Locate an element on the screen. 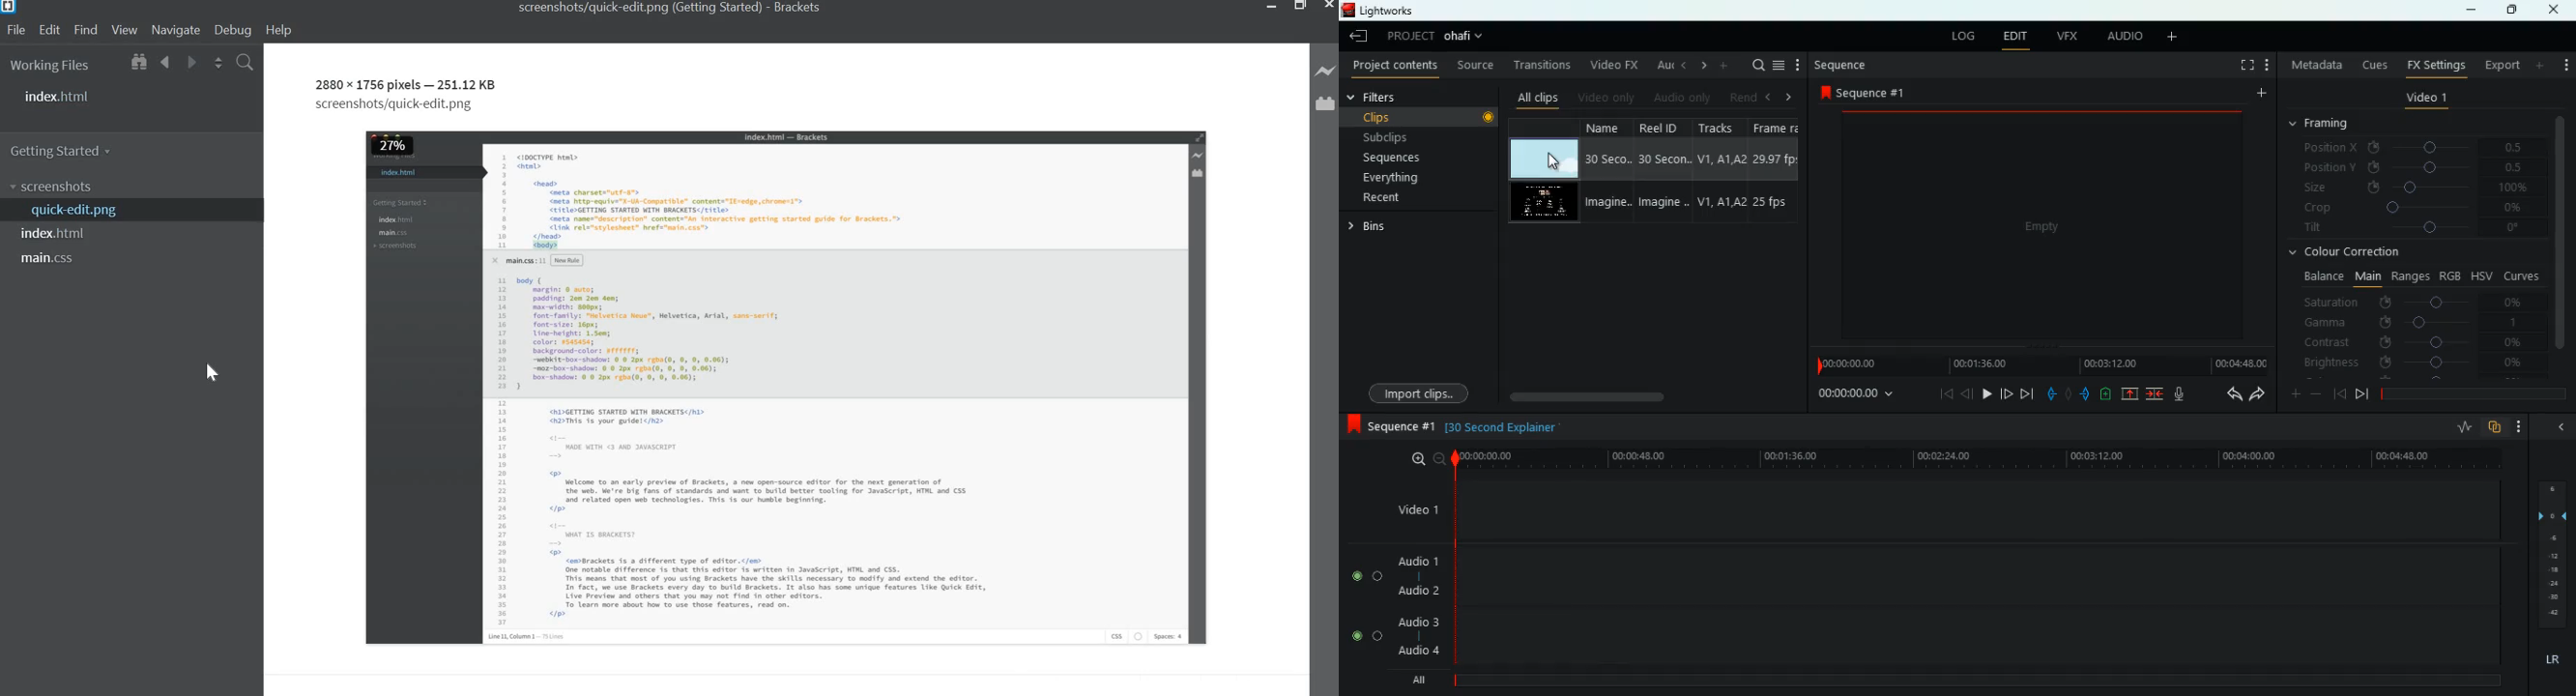 This screenshot has height=700, width=2576. beggining is located at coordinates (1944, 392).